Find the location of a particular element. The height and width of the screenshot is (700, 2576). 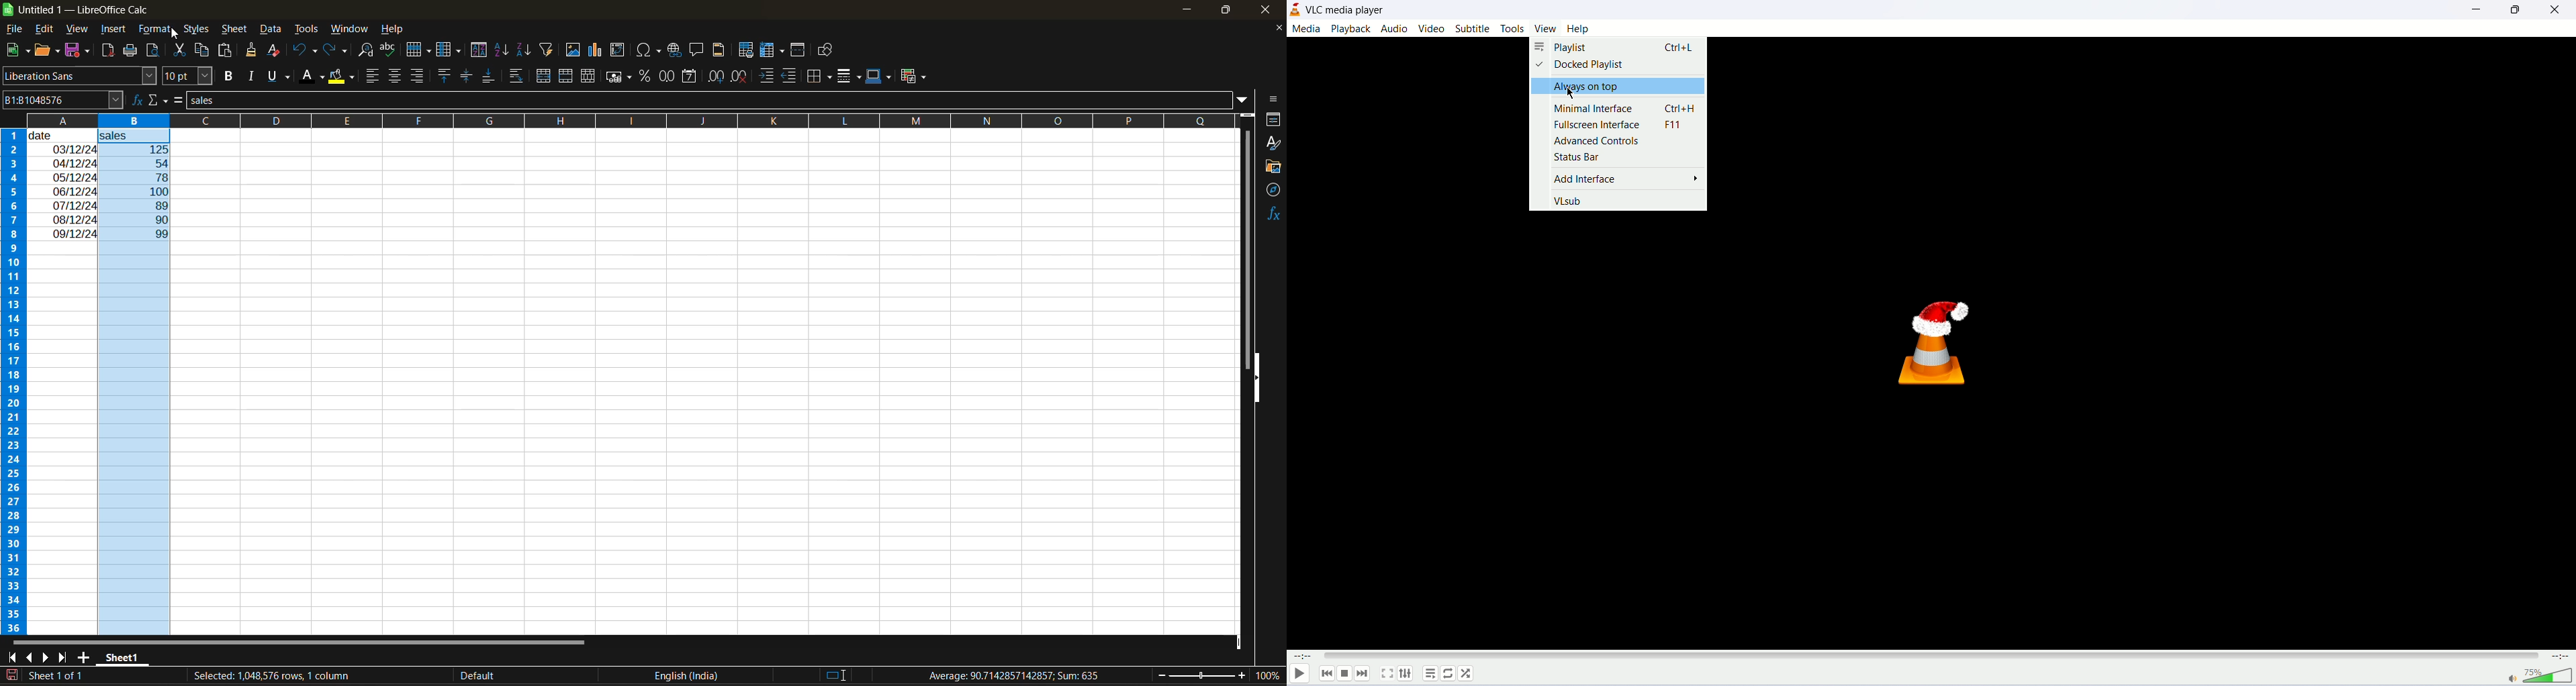

new is located at coordinates (15, 50).